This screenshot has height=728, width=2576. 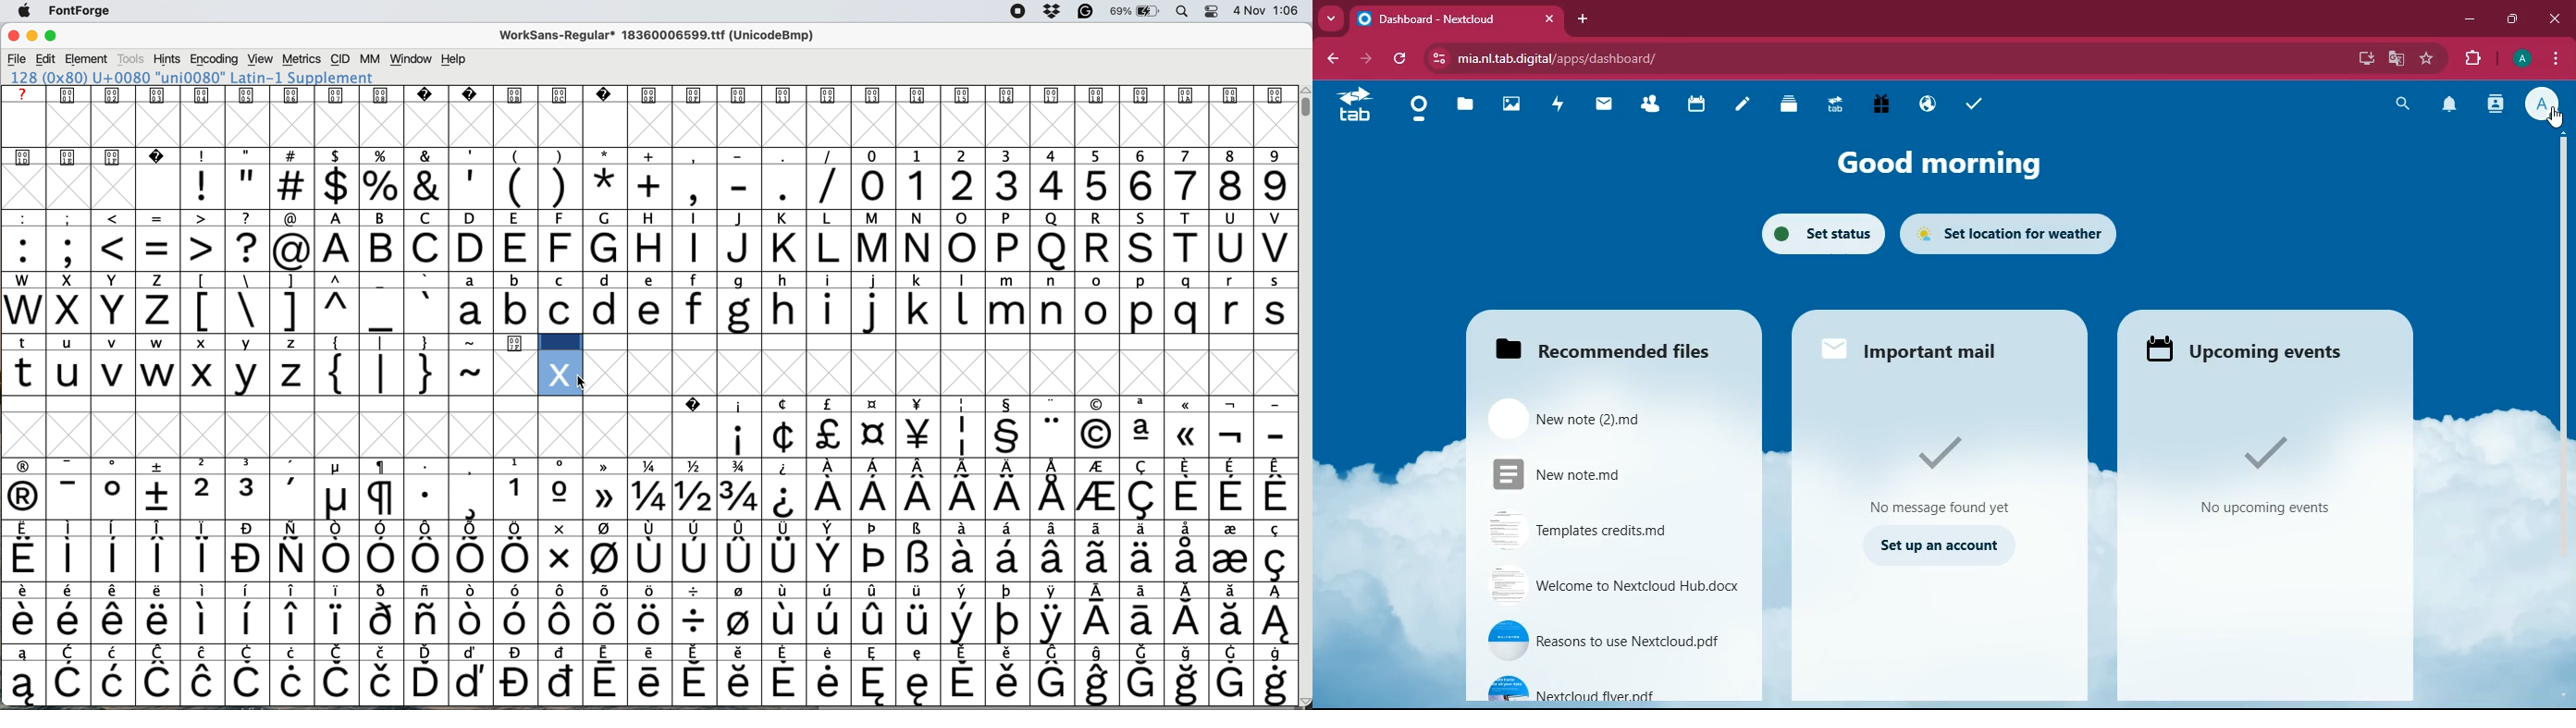 I want to click on v z: lower case letters, so click(x=272, y=373).